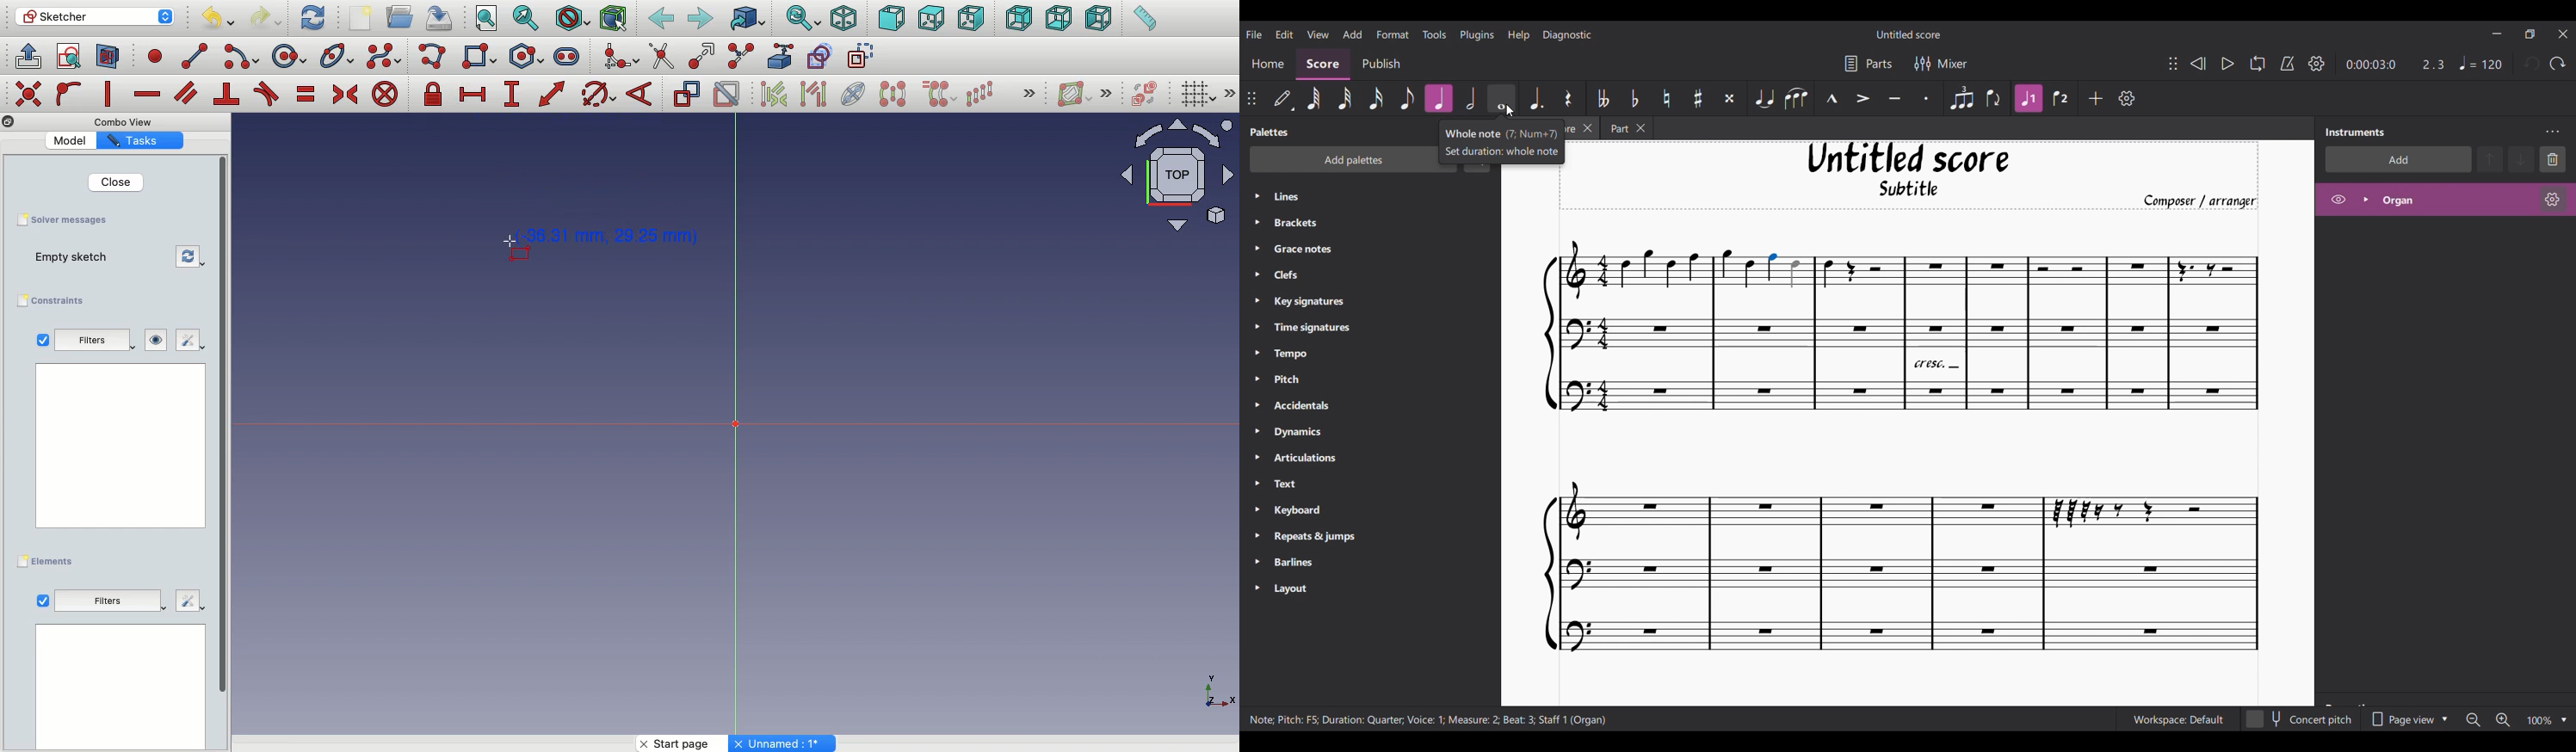  I want to click on Format menu, so click(1393, 33).